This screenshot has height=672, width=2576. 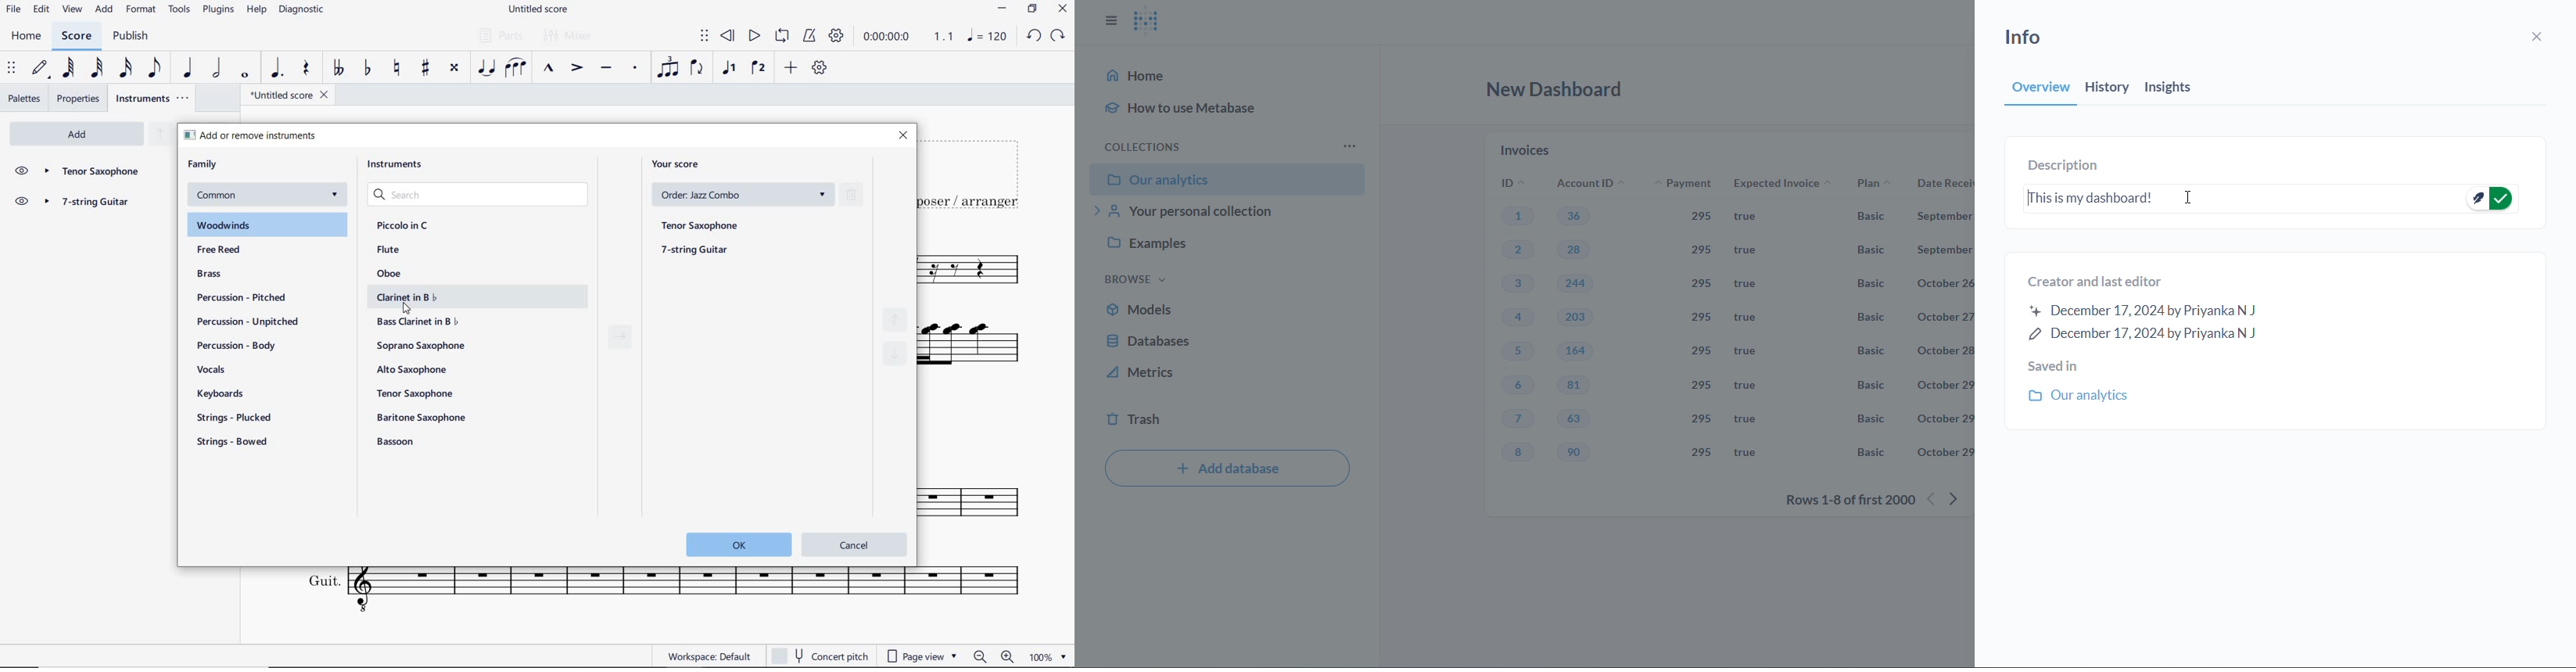 What do you see at coordinates (1574, 215) in the screenshot?
I see `36` at bounding box center [1574, 215].